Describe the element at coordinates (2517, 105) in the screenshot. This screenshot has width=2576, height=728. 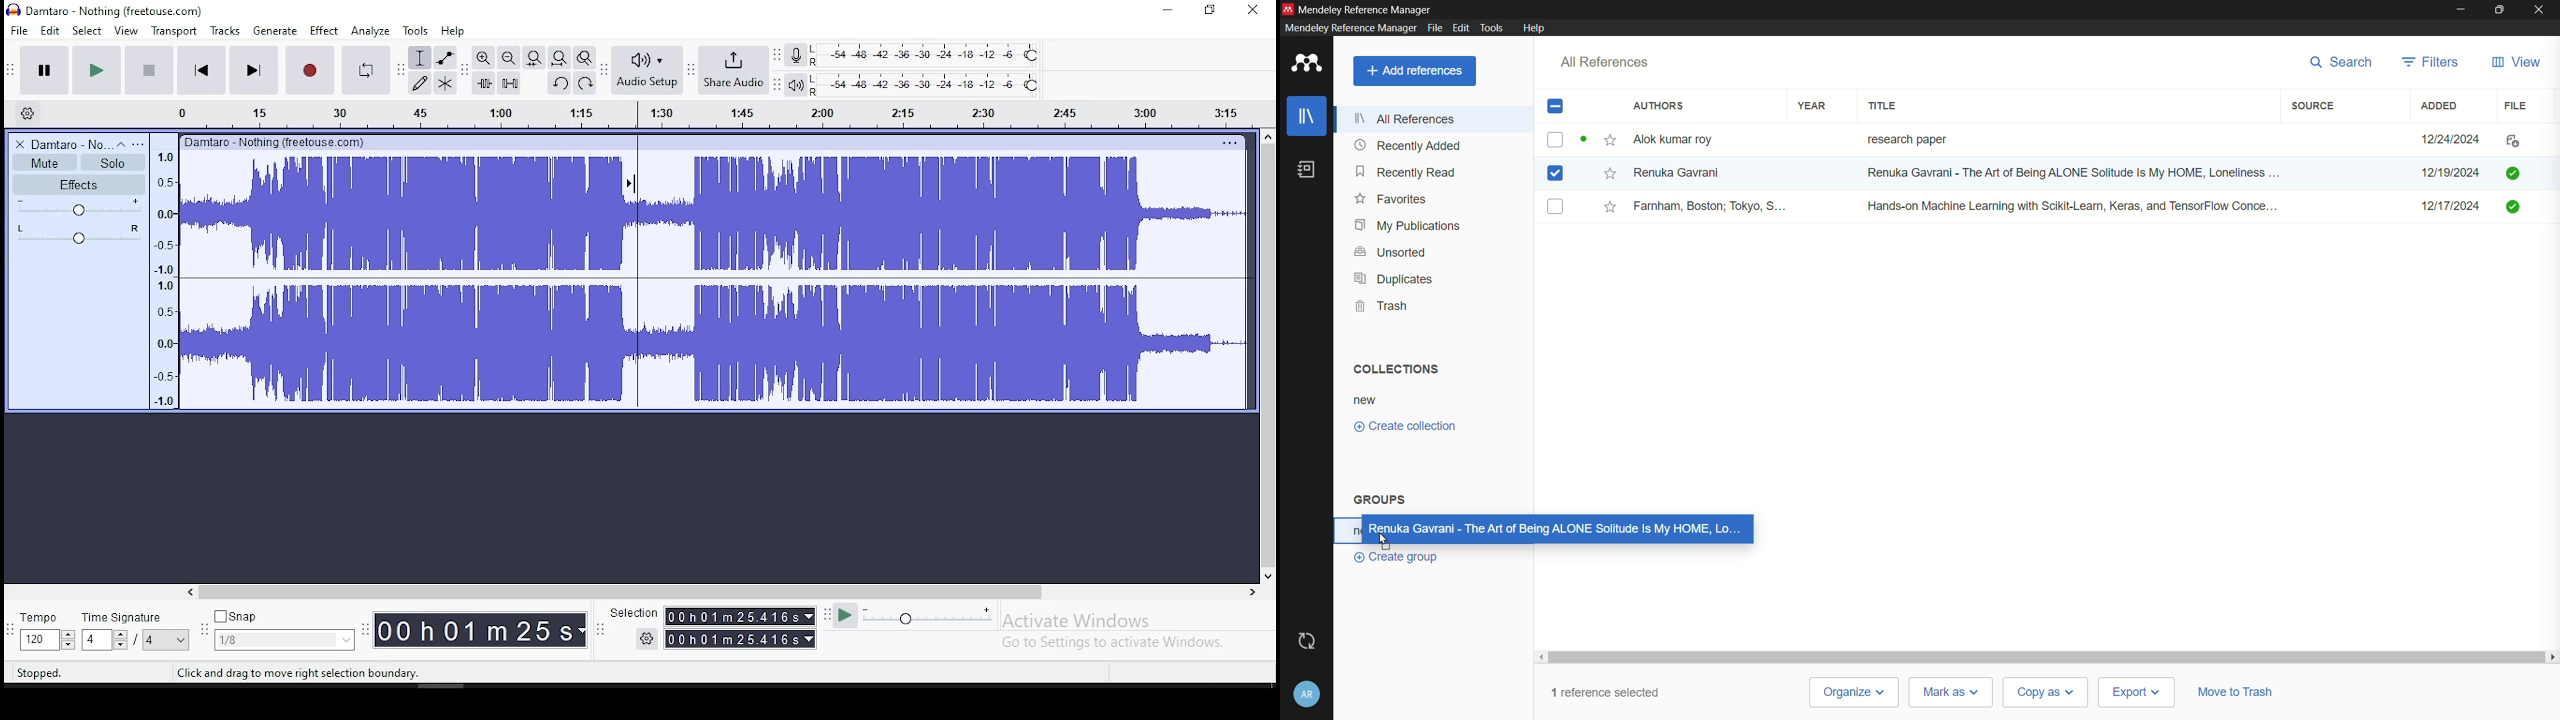
I see `file` at that location.